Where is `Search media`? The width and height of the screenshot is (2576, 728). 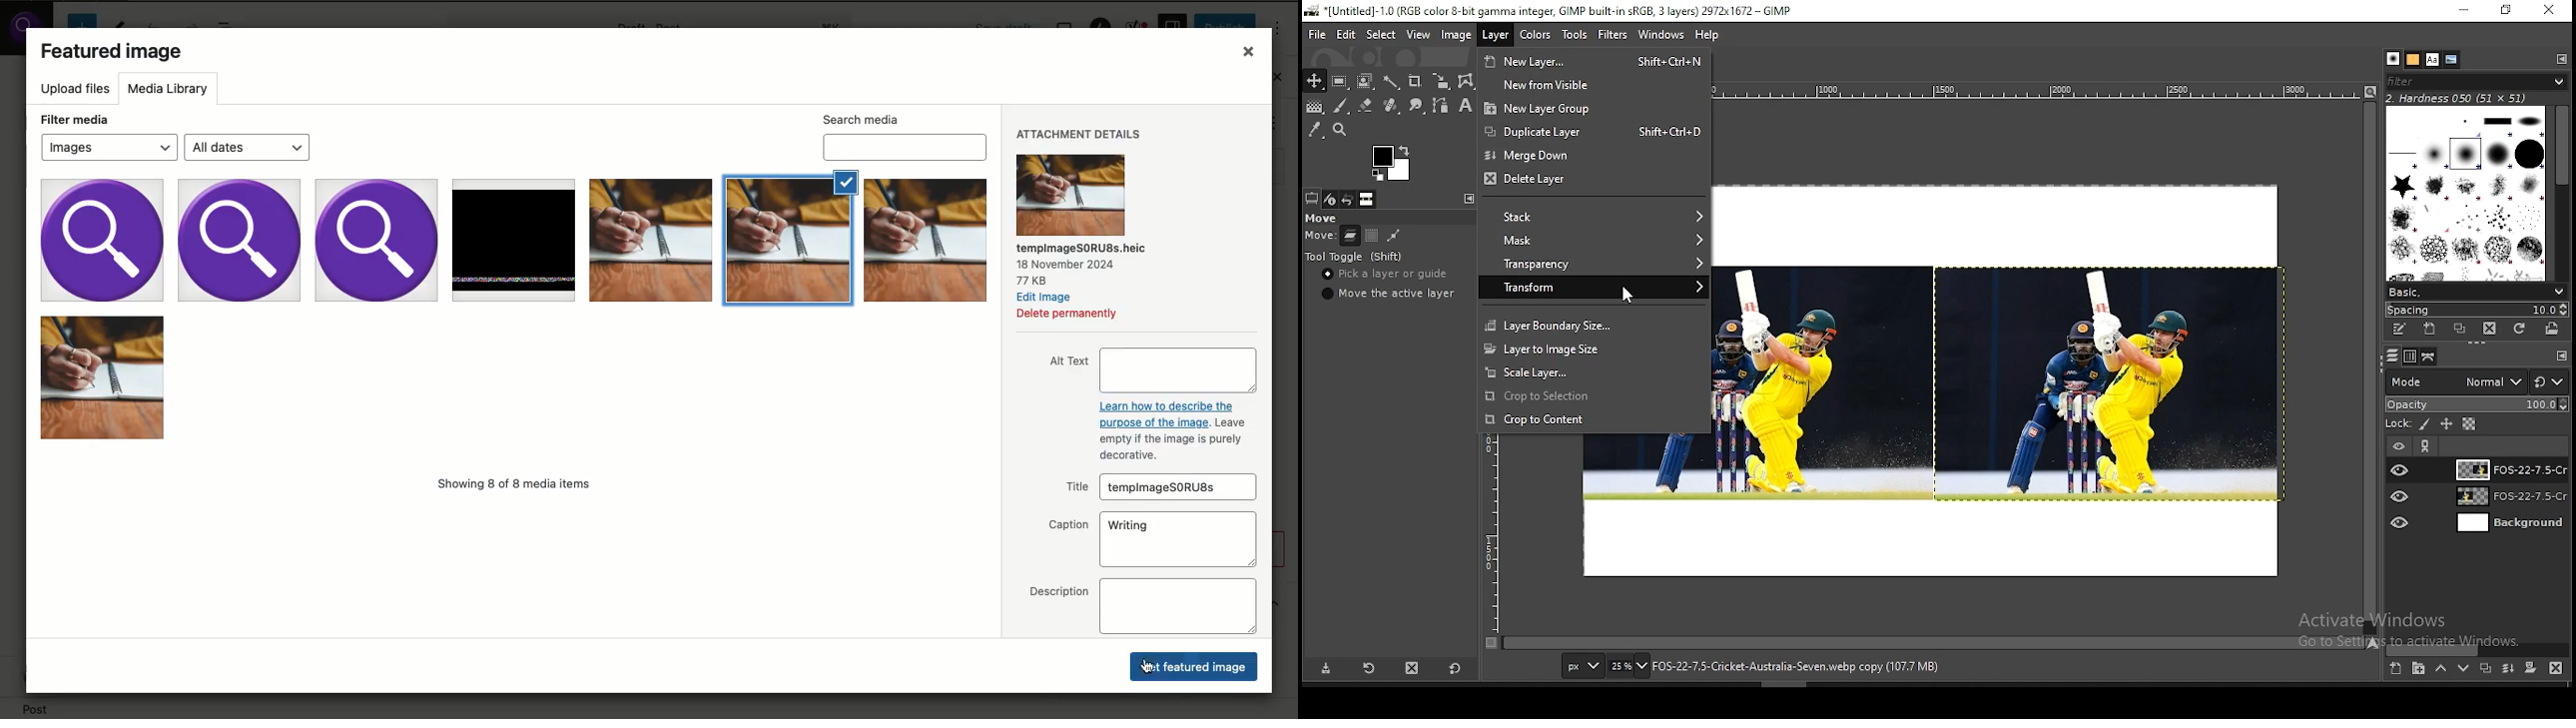 Search media is located at coordinates (908, 147).